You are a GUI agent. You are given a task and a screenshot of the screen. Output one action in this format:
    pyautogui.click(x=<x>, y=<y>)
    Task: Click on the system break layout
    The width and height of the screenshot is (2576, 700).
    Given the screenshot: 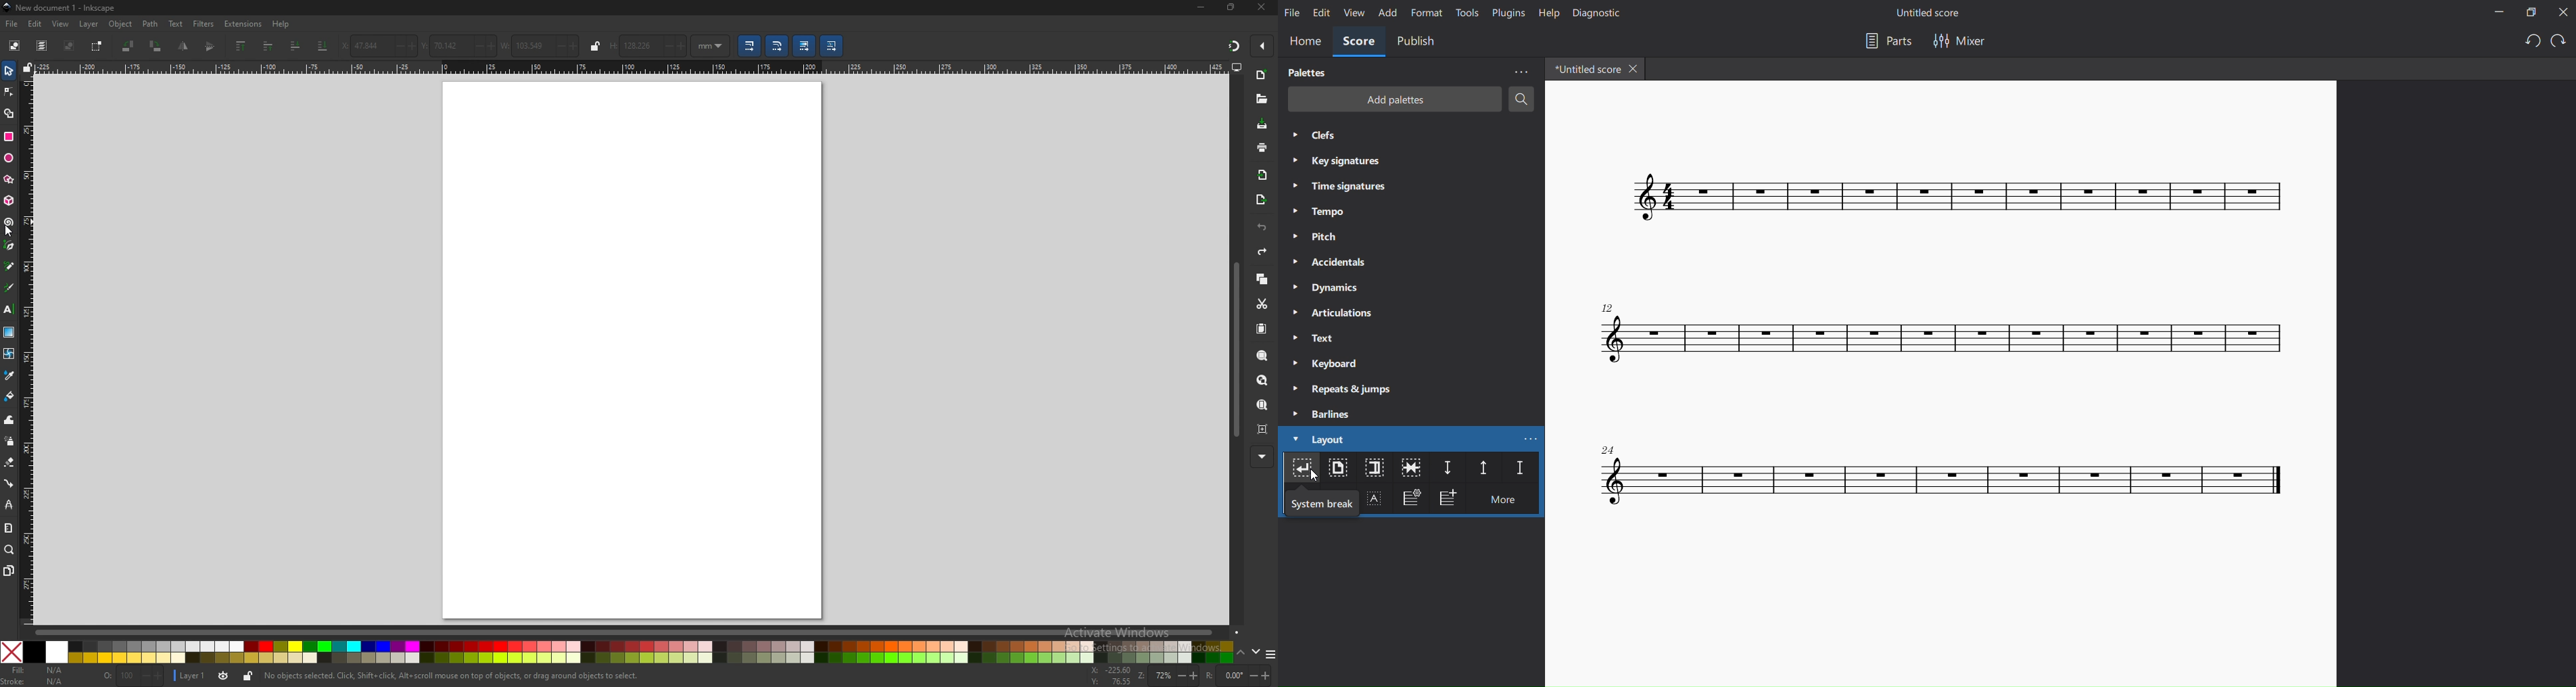 What is the action you would take?
    pyautogui.click(x=1302, y=470)
    